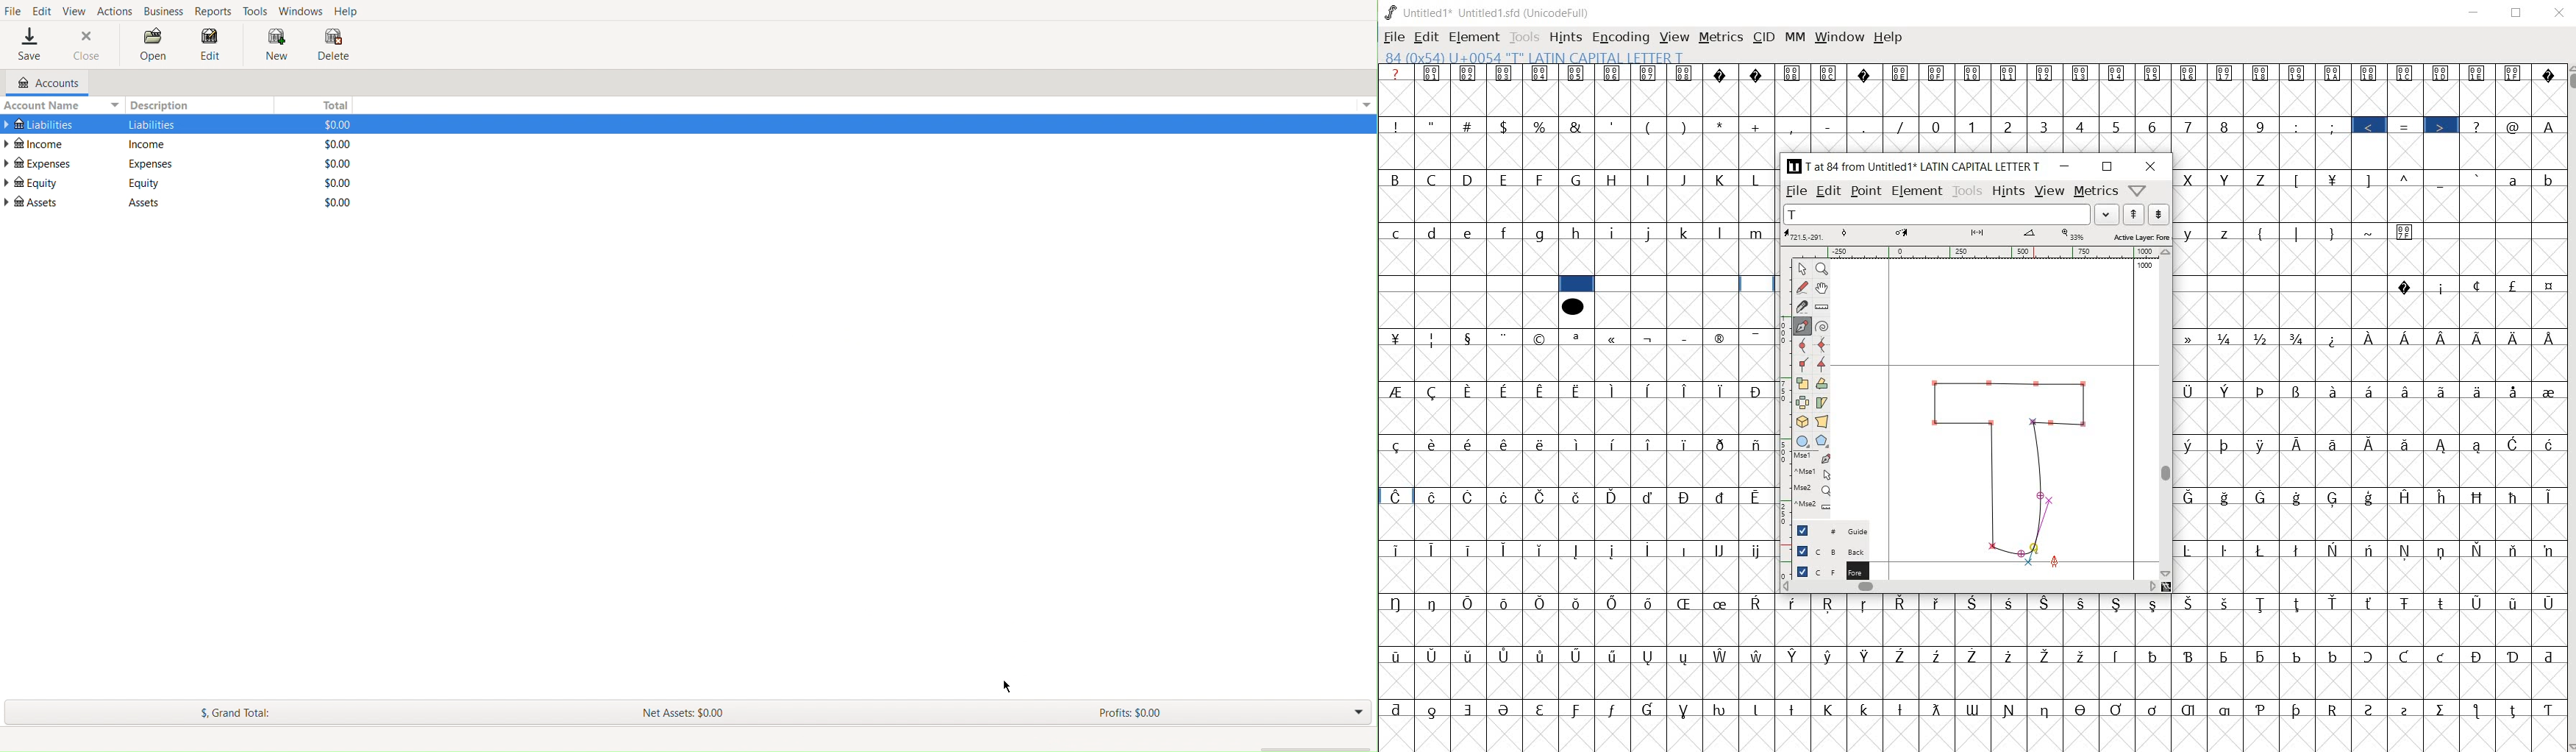 This screenshot has width=2576, height=756. Describe the element at coordinates (2478, 603) in the screenshot. I see `Symbol` at that location.